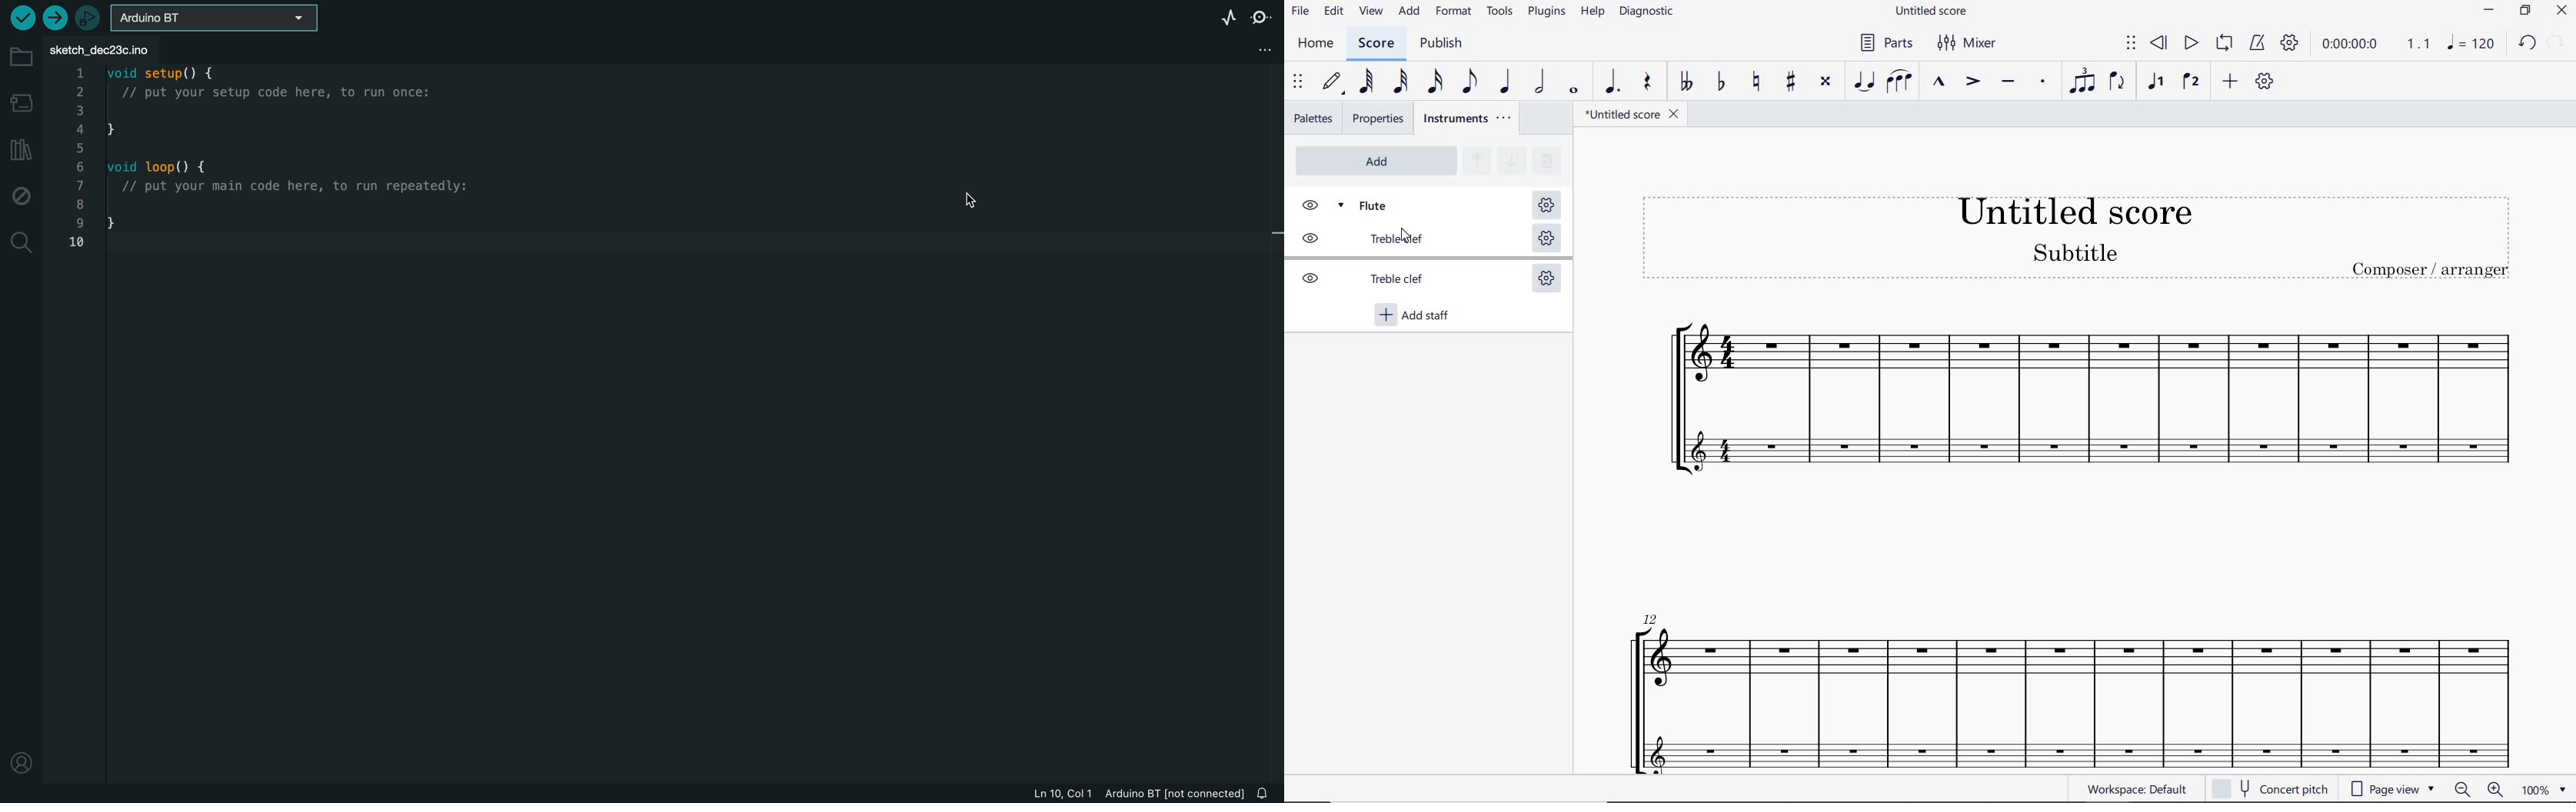 The width and height of the screenshot is (2576, 812). What do you see at coordinates (1648, 12) in the screenshot?
I see `DIAGNOSTIC` at bounding box center [1648, 12].